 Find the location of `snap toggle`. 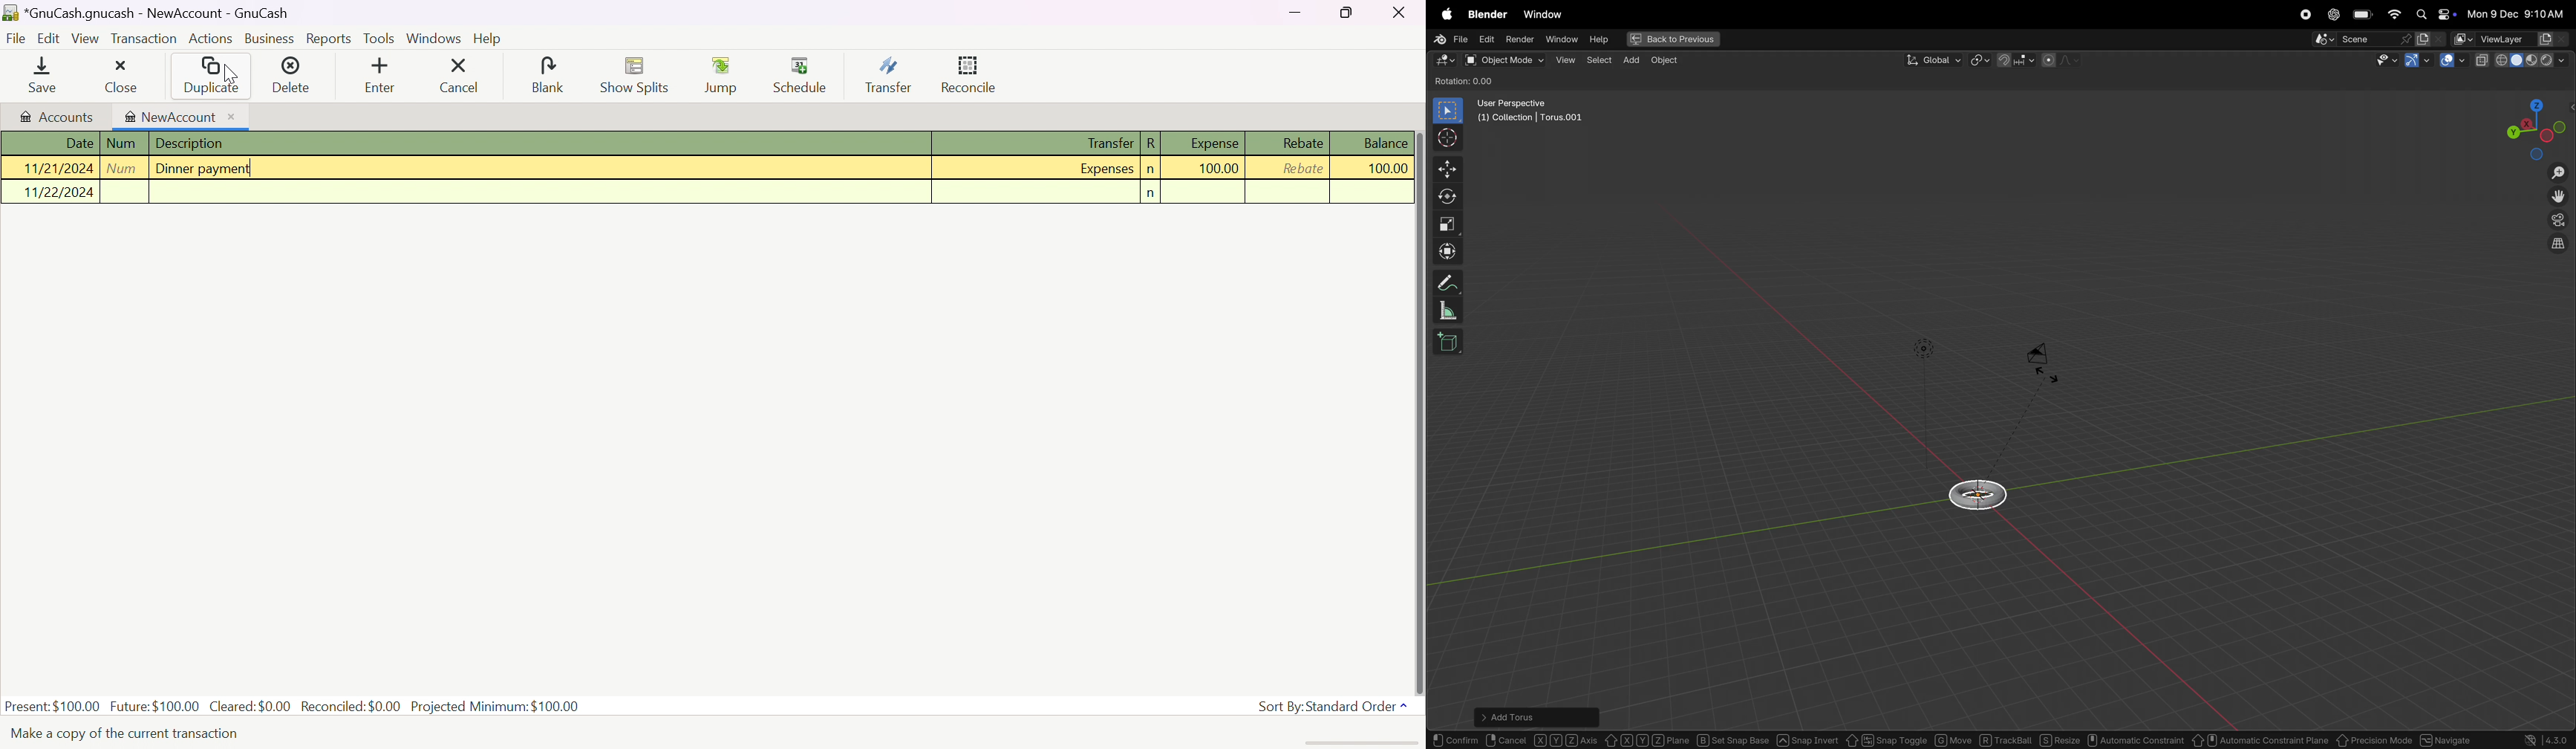

snap toggle is located at coordinates (1886, 739).